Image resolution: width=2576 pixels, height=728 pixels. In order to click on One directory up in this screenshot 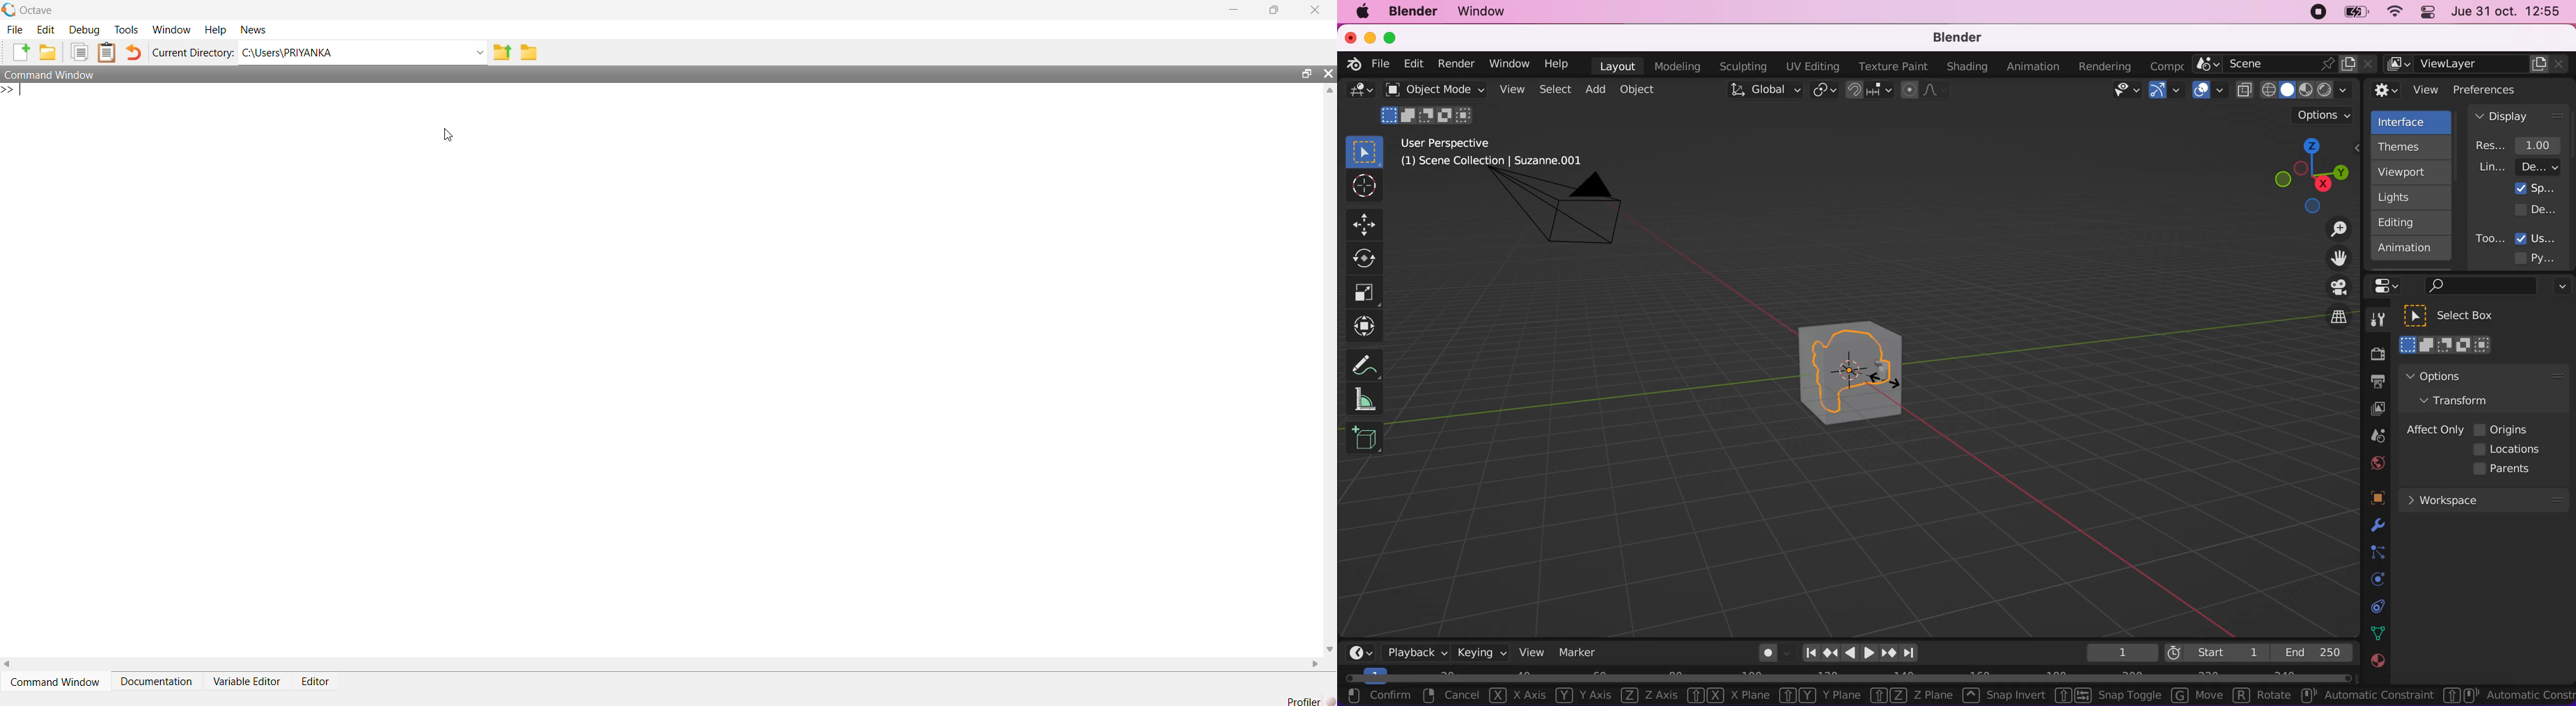, I will do `click(502, 52)`.